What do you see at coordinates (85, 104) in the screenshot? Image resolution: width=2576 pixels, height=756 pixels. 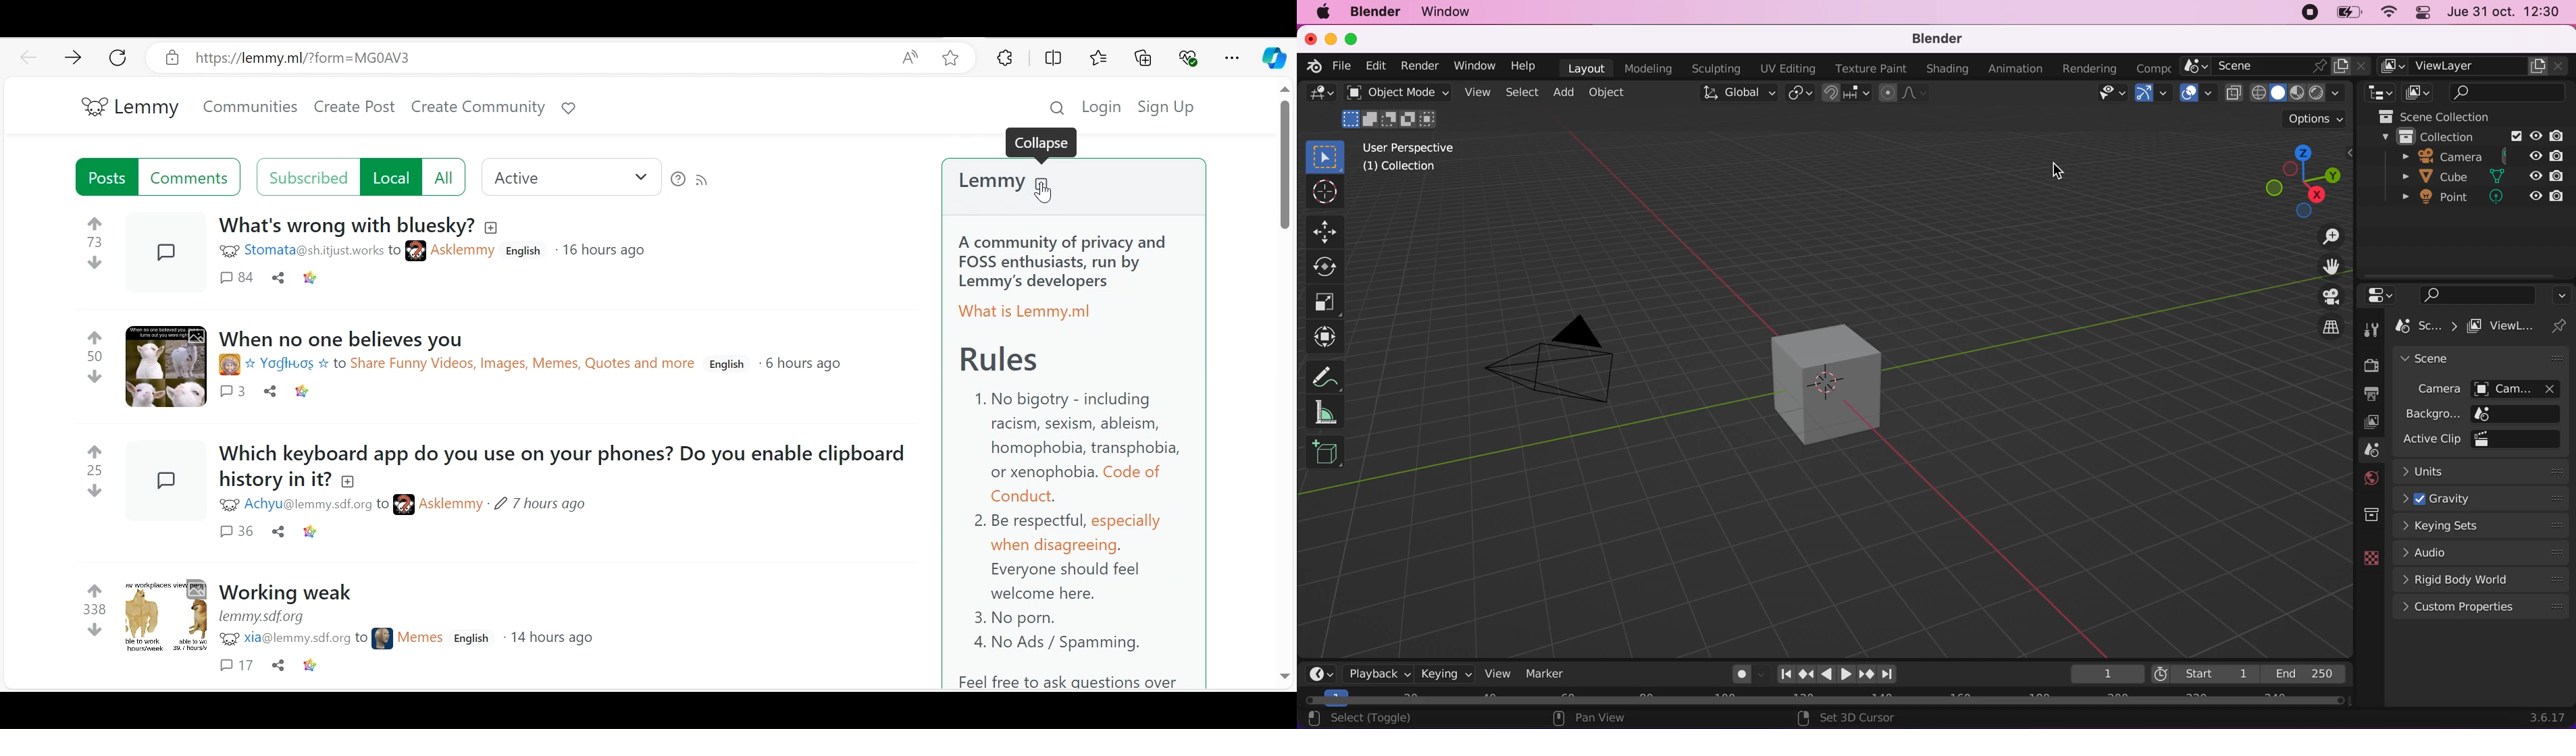 I see `Lemmy Icon` at bounding box center [85, 104].